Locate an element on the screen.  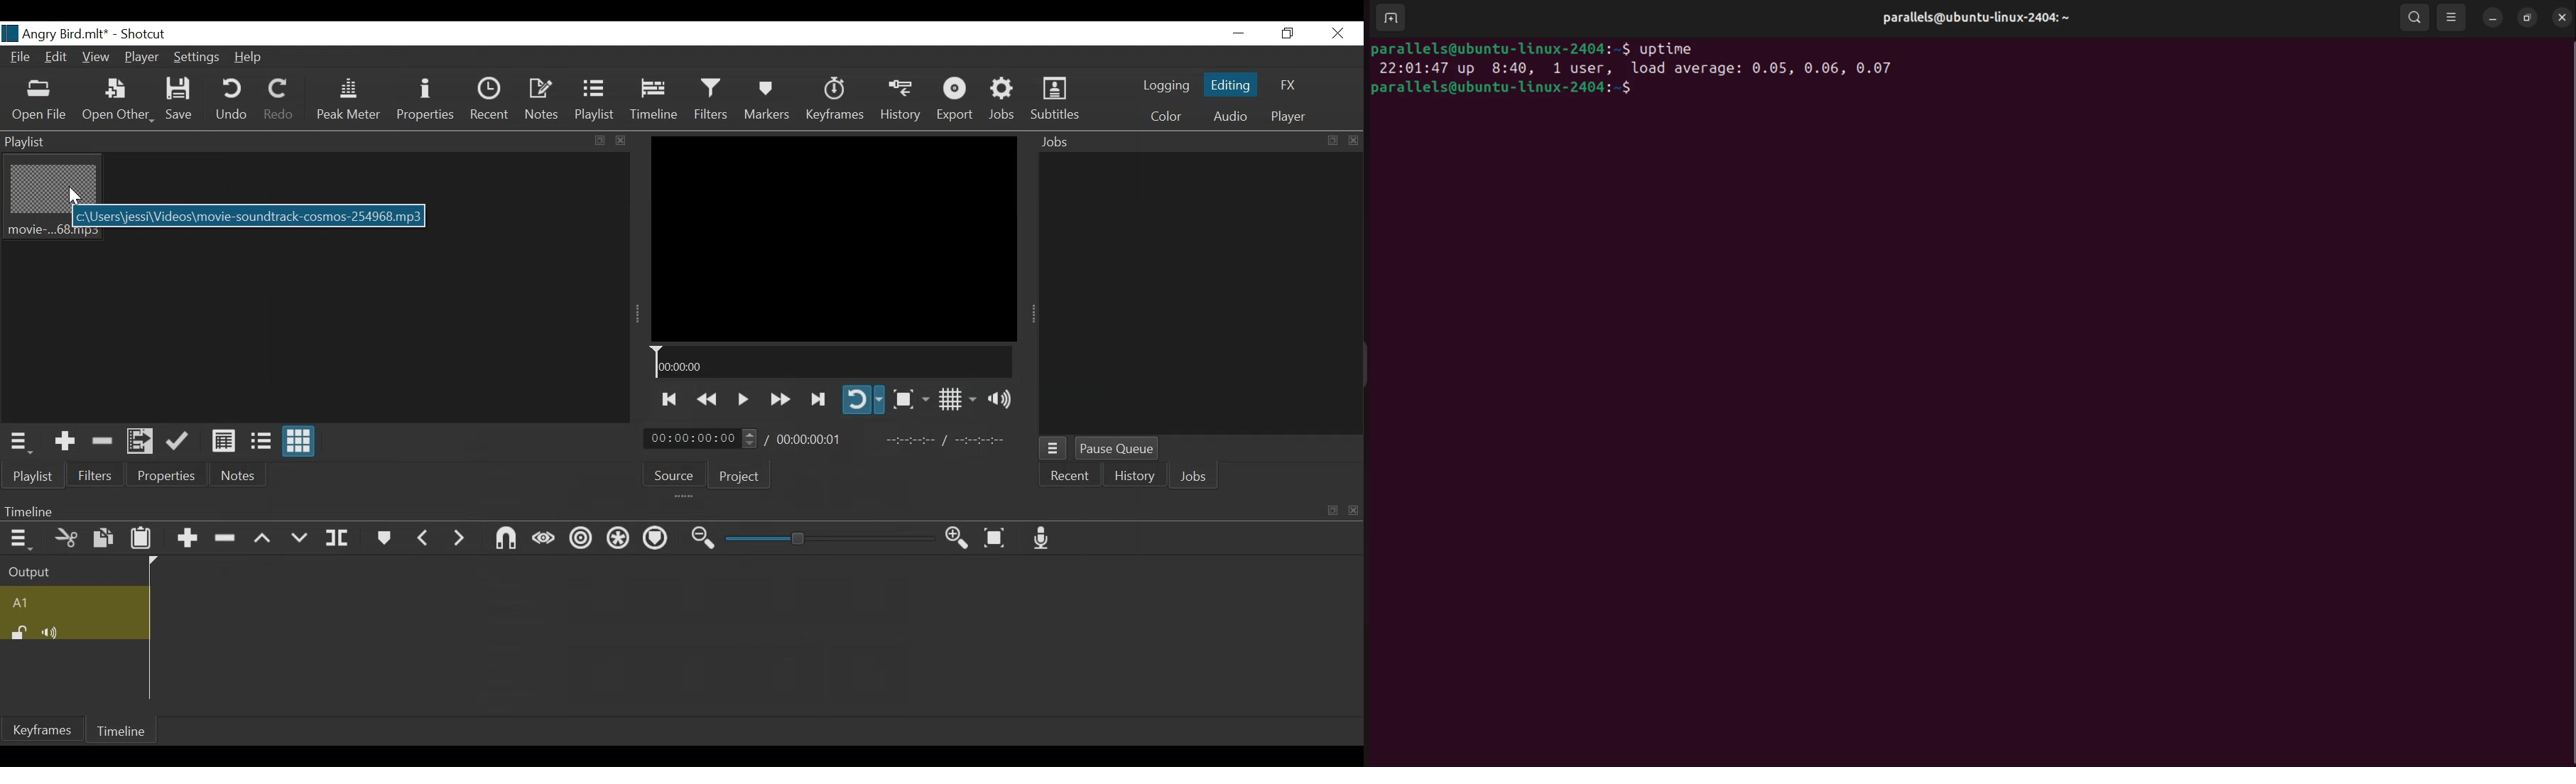
Current Duration is located at coordinates (704, 438).